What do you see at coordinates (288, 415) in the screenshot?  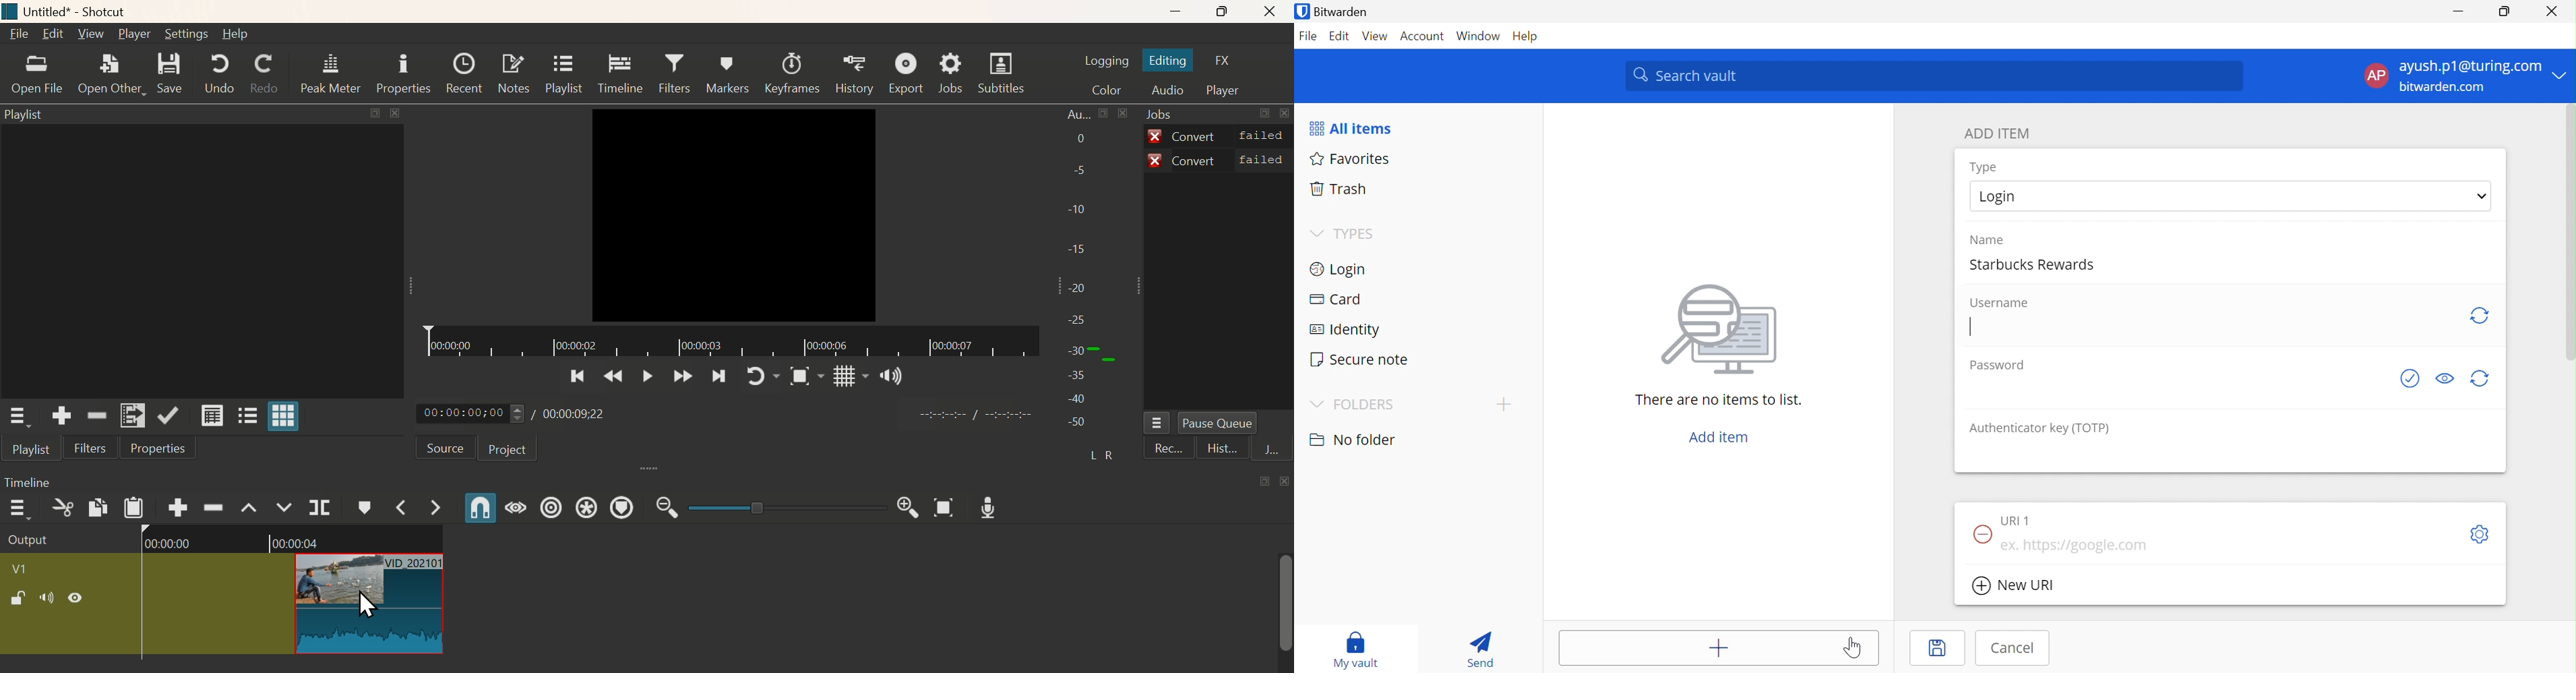 I see `View as grid` at bounding box center [288, 415].